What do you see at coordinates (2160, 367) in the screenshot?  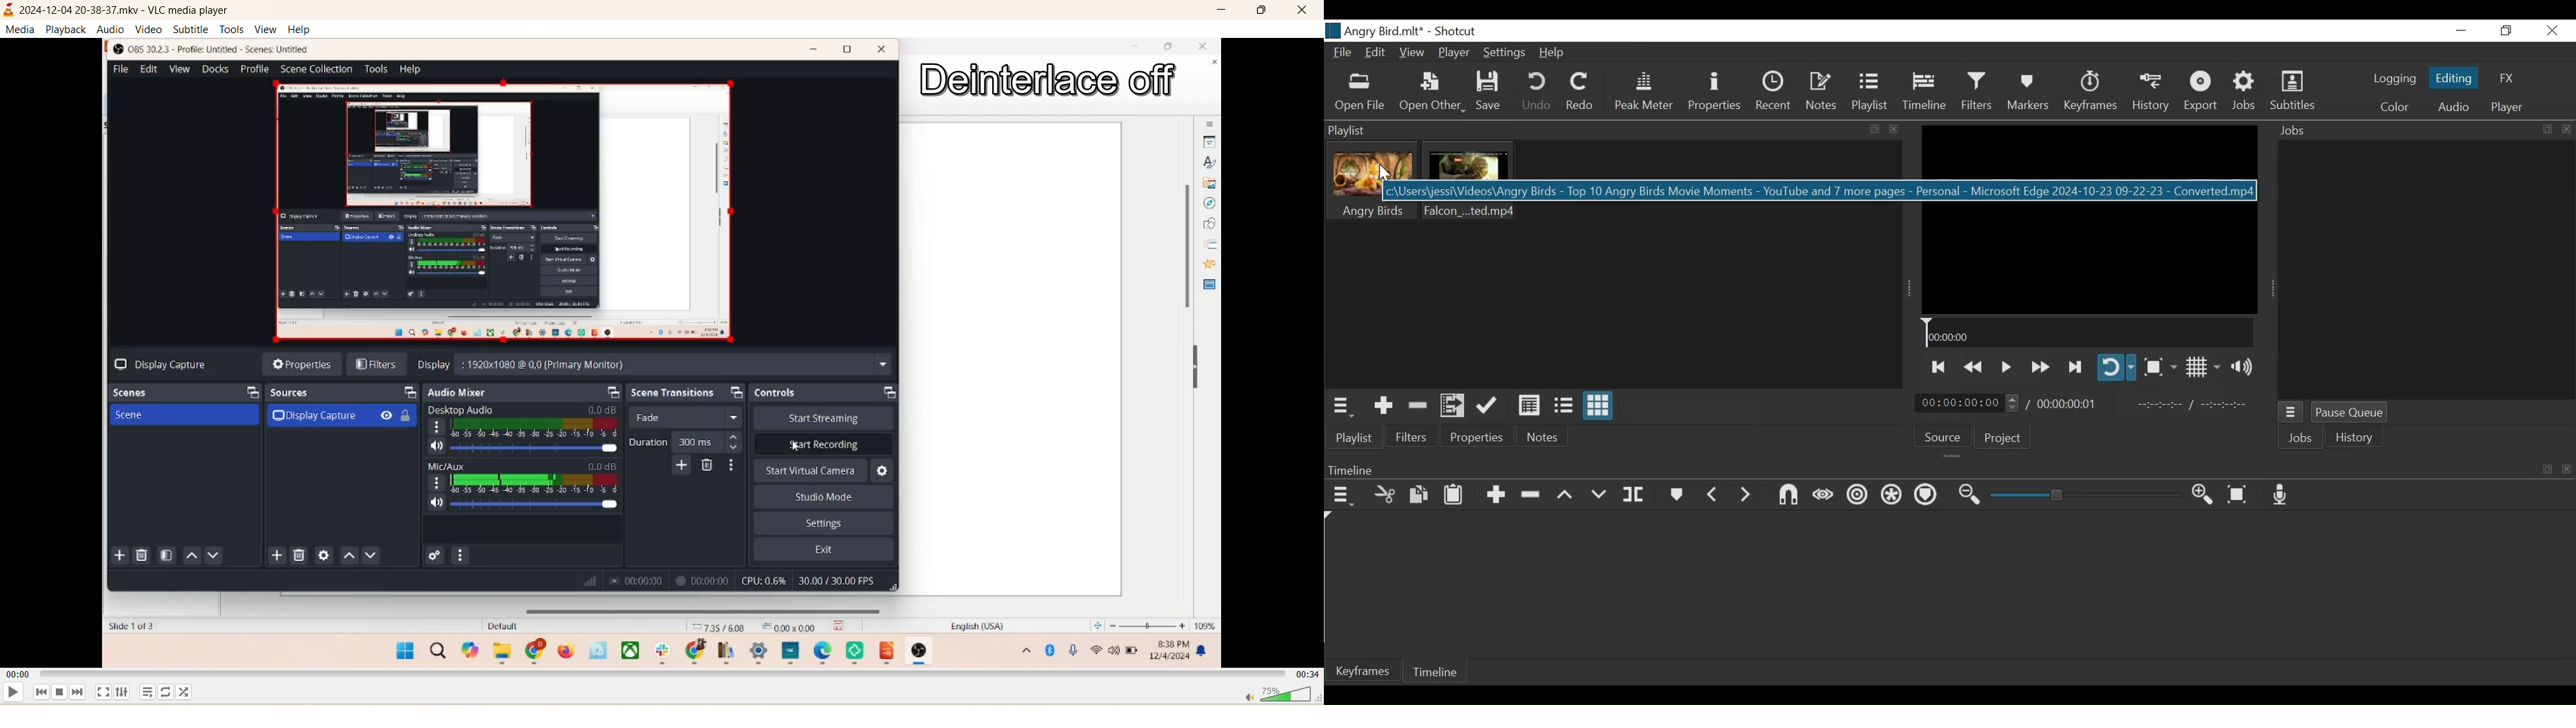 I see `Toggle Zoom` at bounding box center [2160, 367].